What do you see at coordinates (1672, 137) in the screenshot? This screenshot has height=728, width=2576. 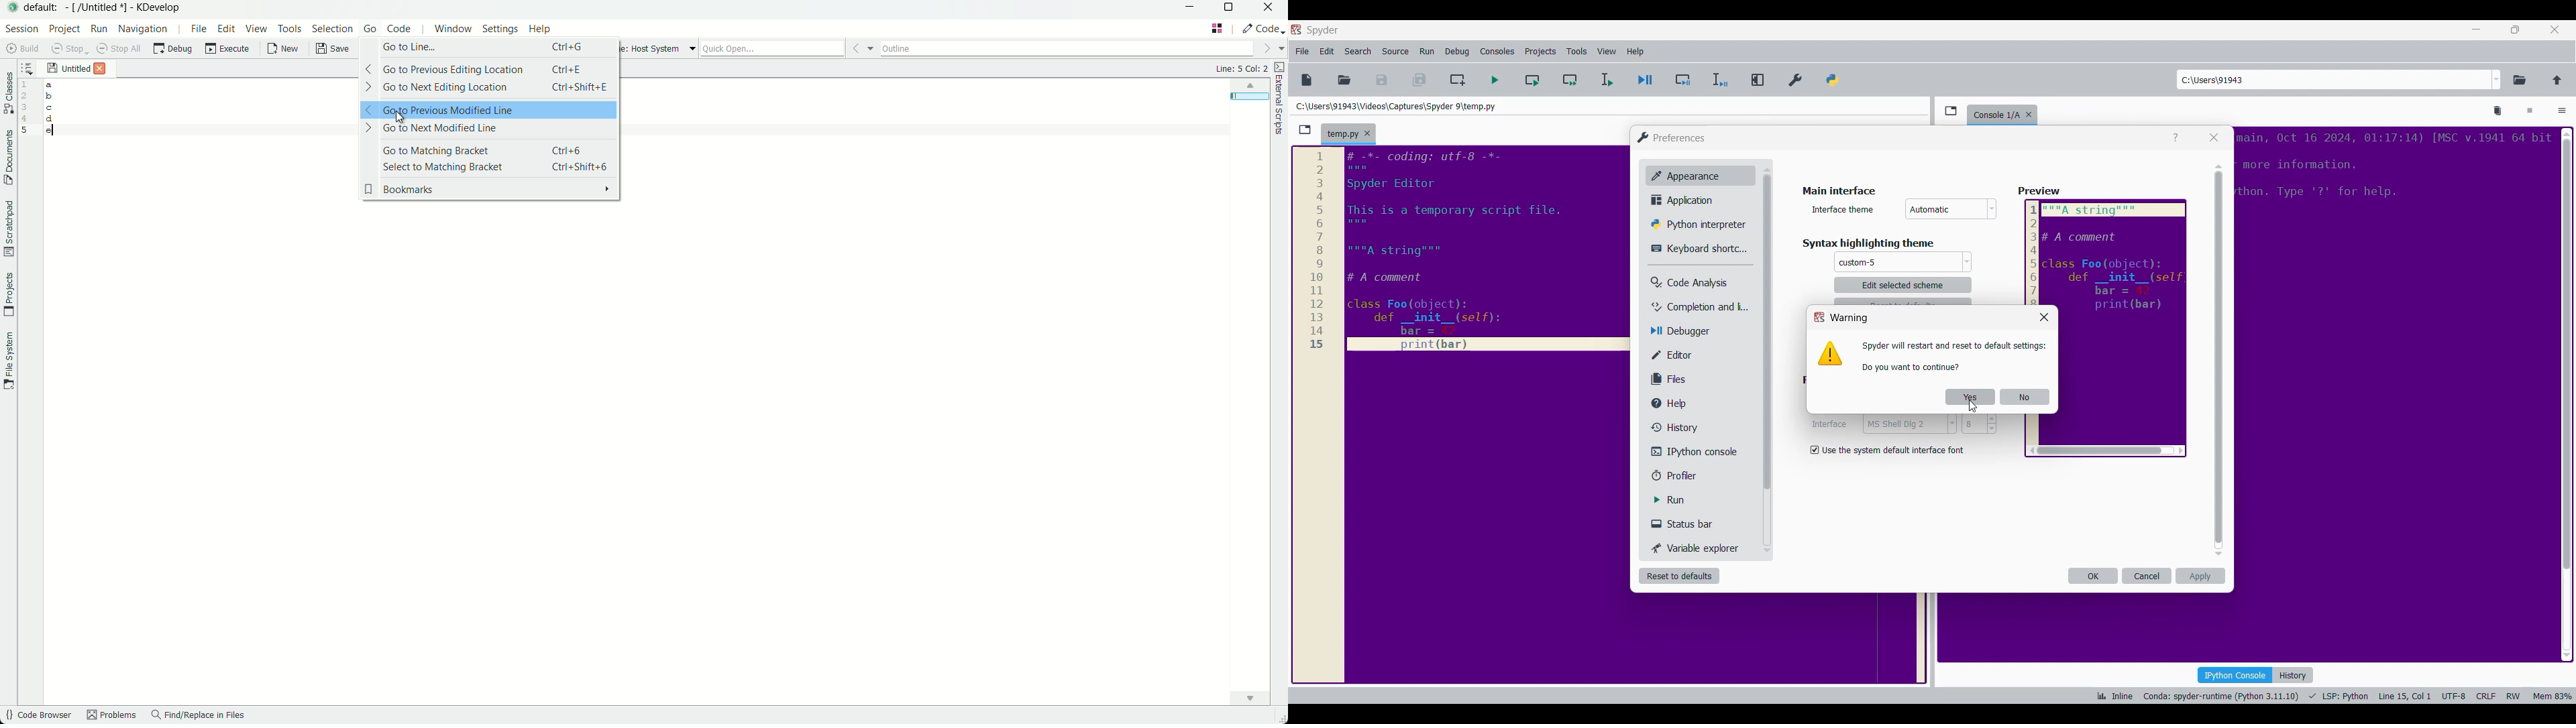 I see `Window logo and title` at bounding box center [1672, 137].